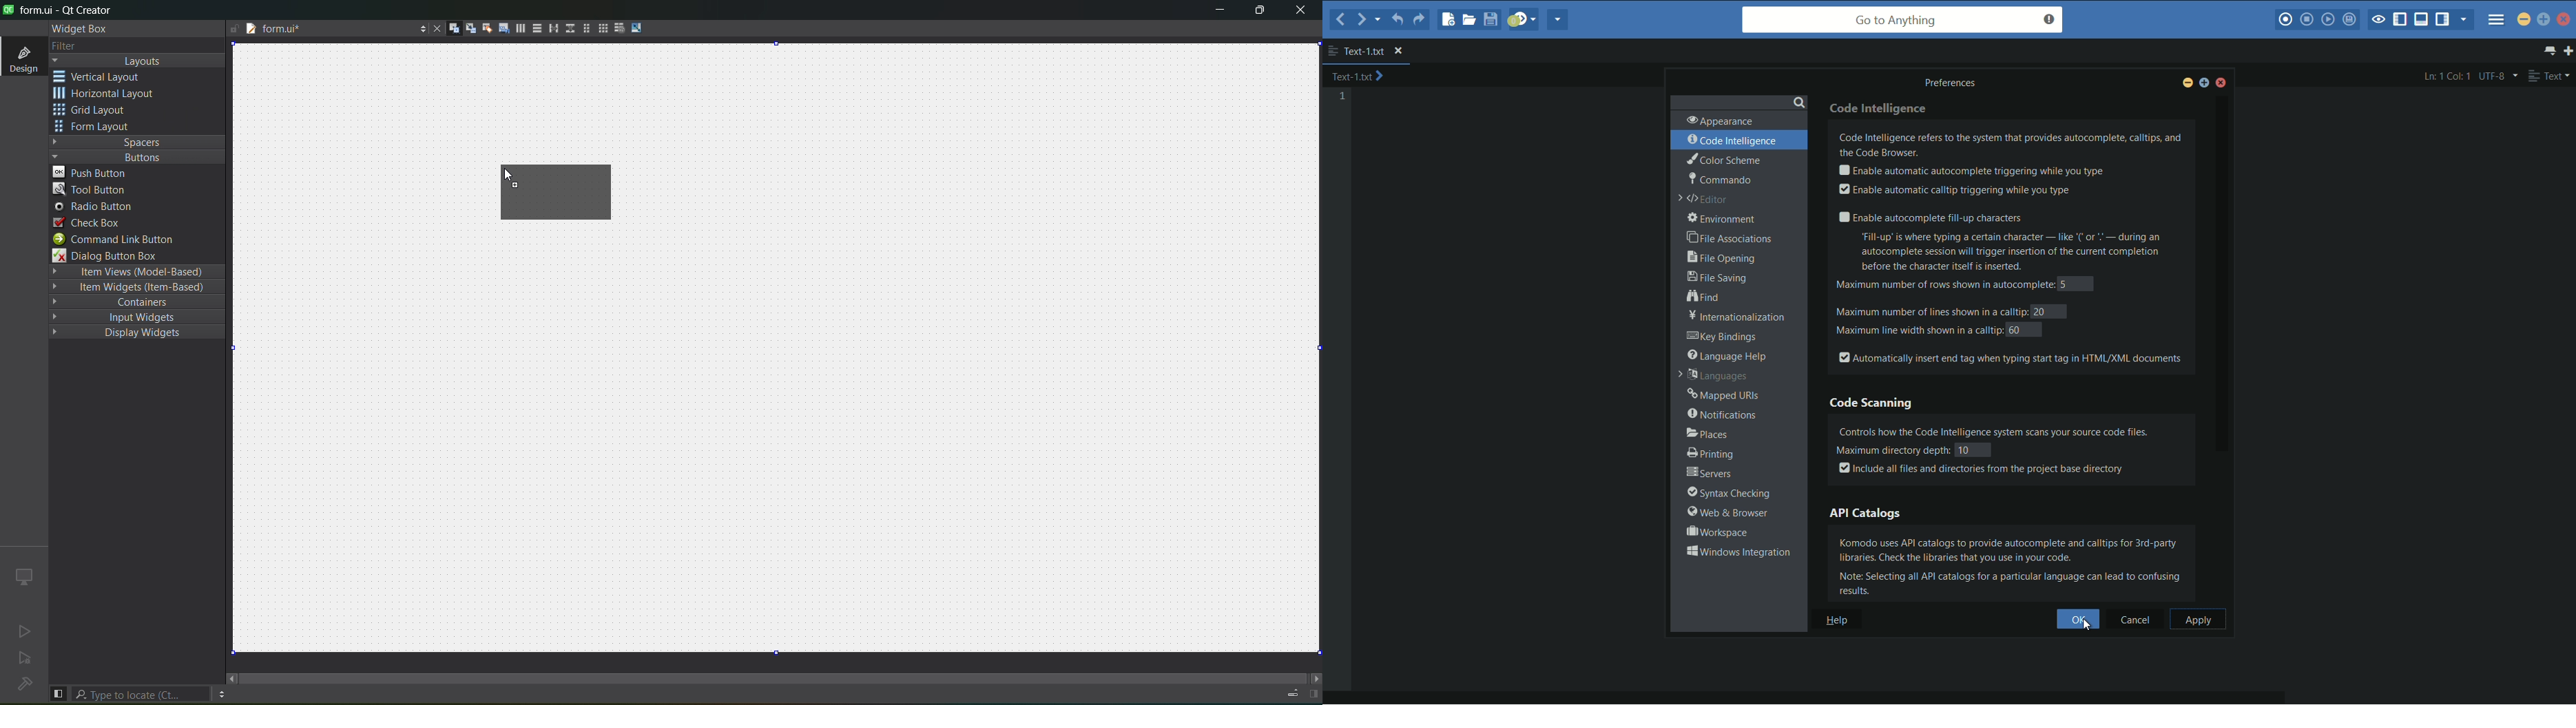  Describe the element at coordinates (2551, 51) in the screenshot. I see `show all tab` at that location.